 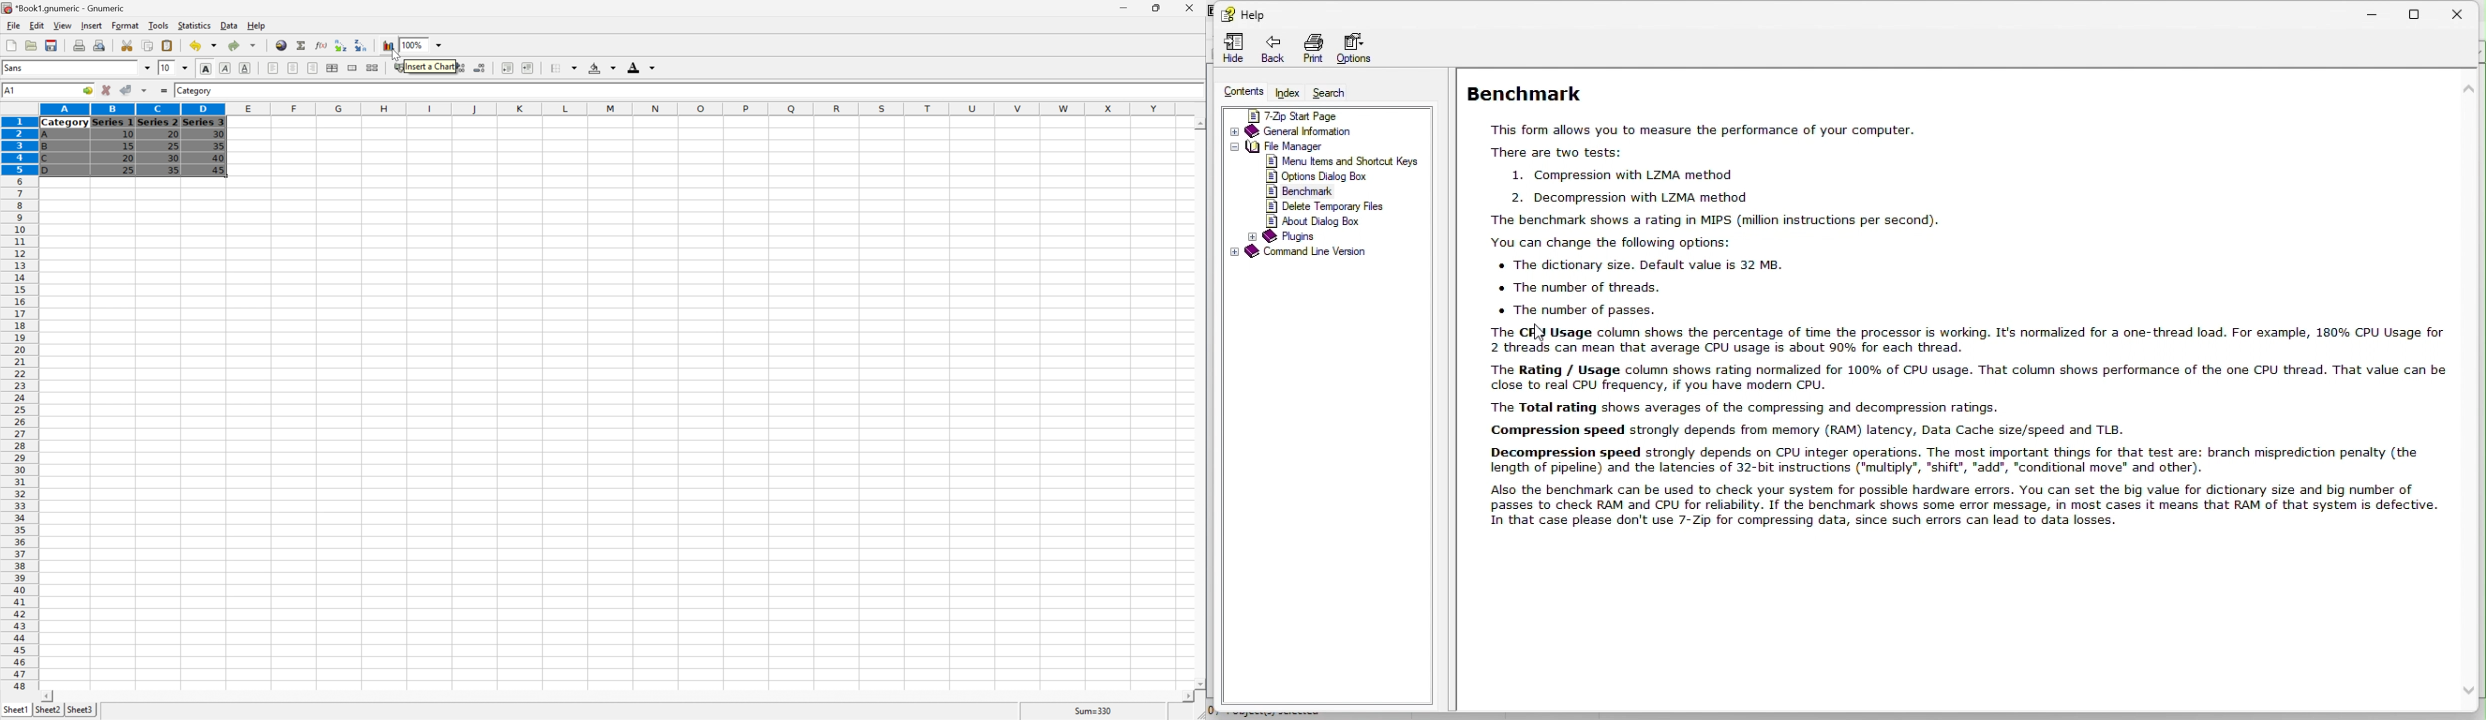 I want to click on Sort the selected region in descending order based on the first column selected, so click(x=360, y=45).